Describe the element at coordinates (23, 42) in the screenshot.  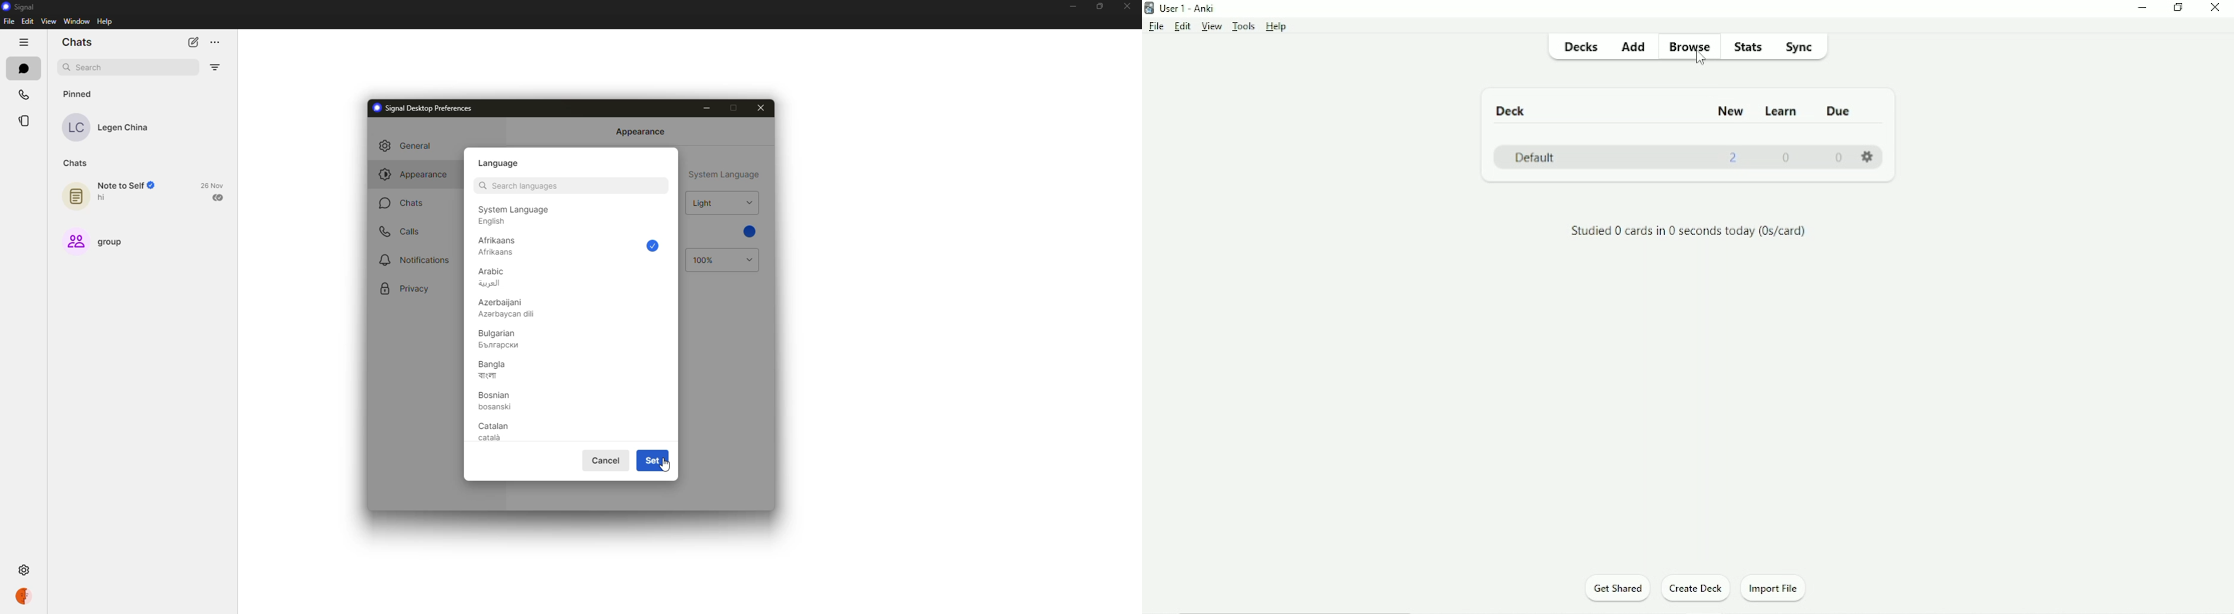
I see `hide tabs` at that location.